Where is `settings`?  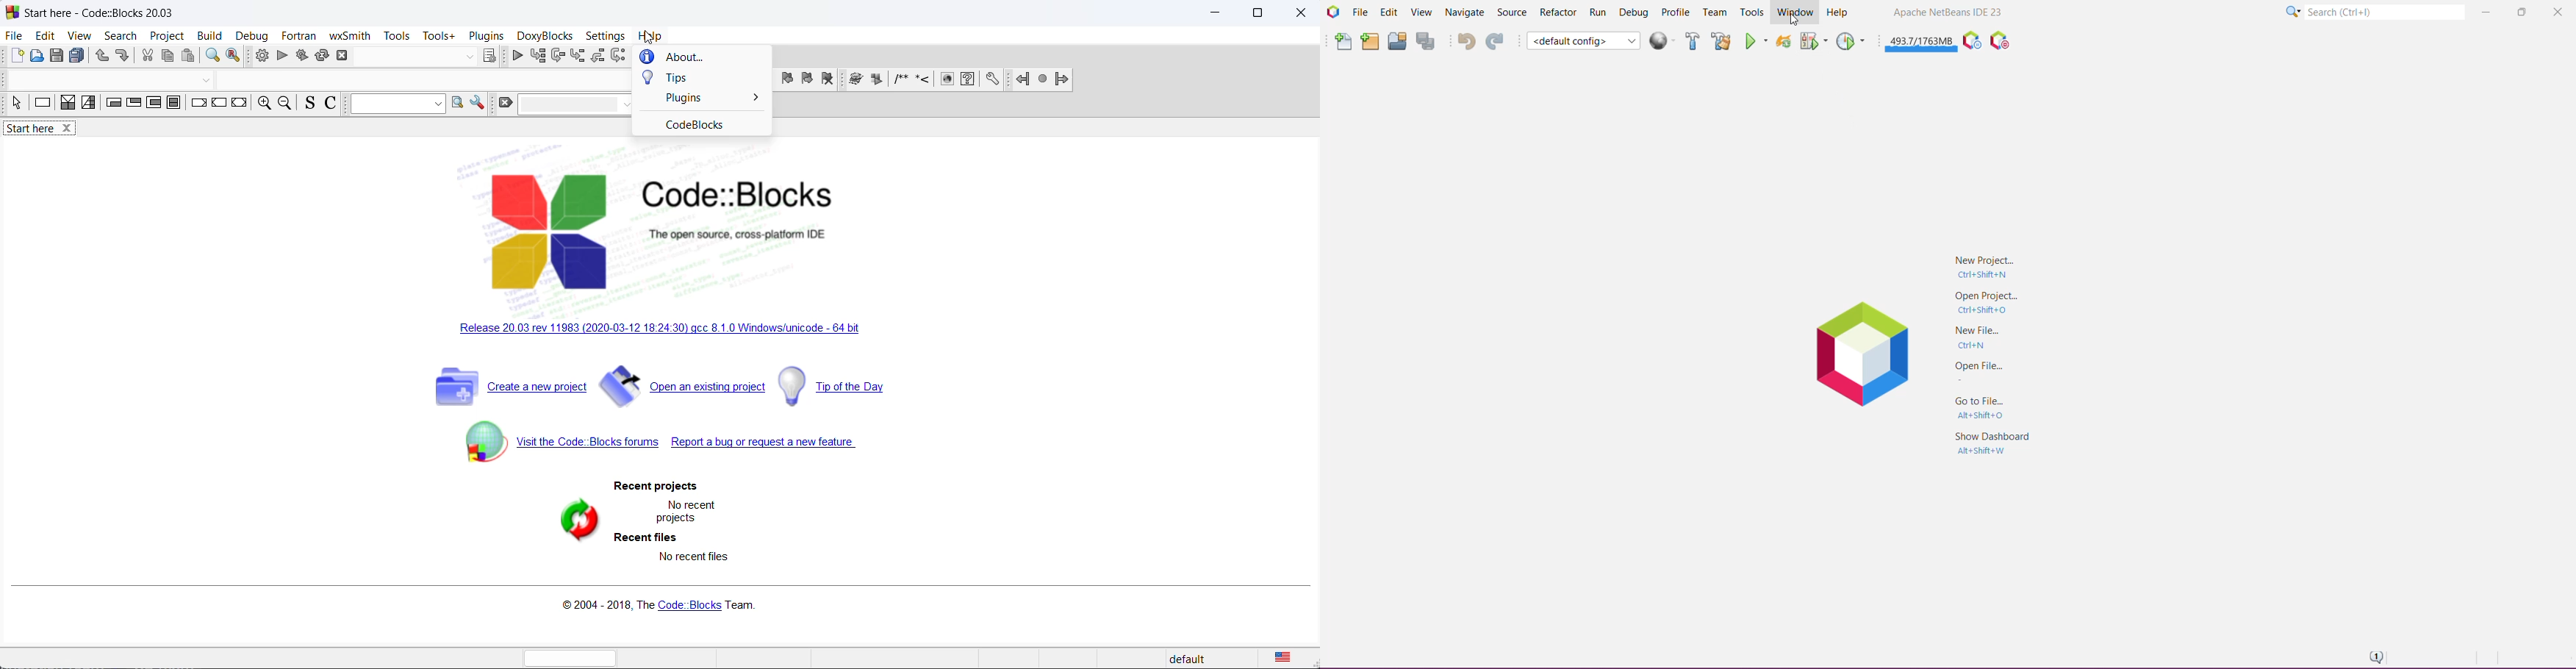
settings is located at coordinates (992, 80).